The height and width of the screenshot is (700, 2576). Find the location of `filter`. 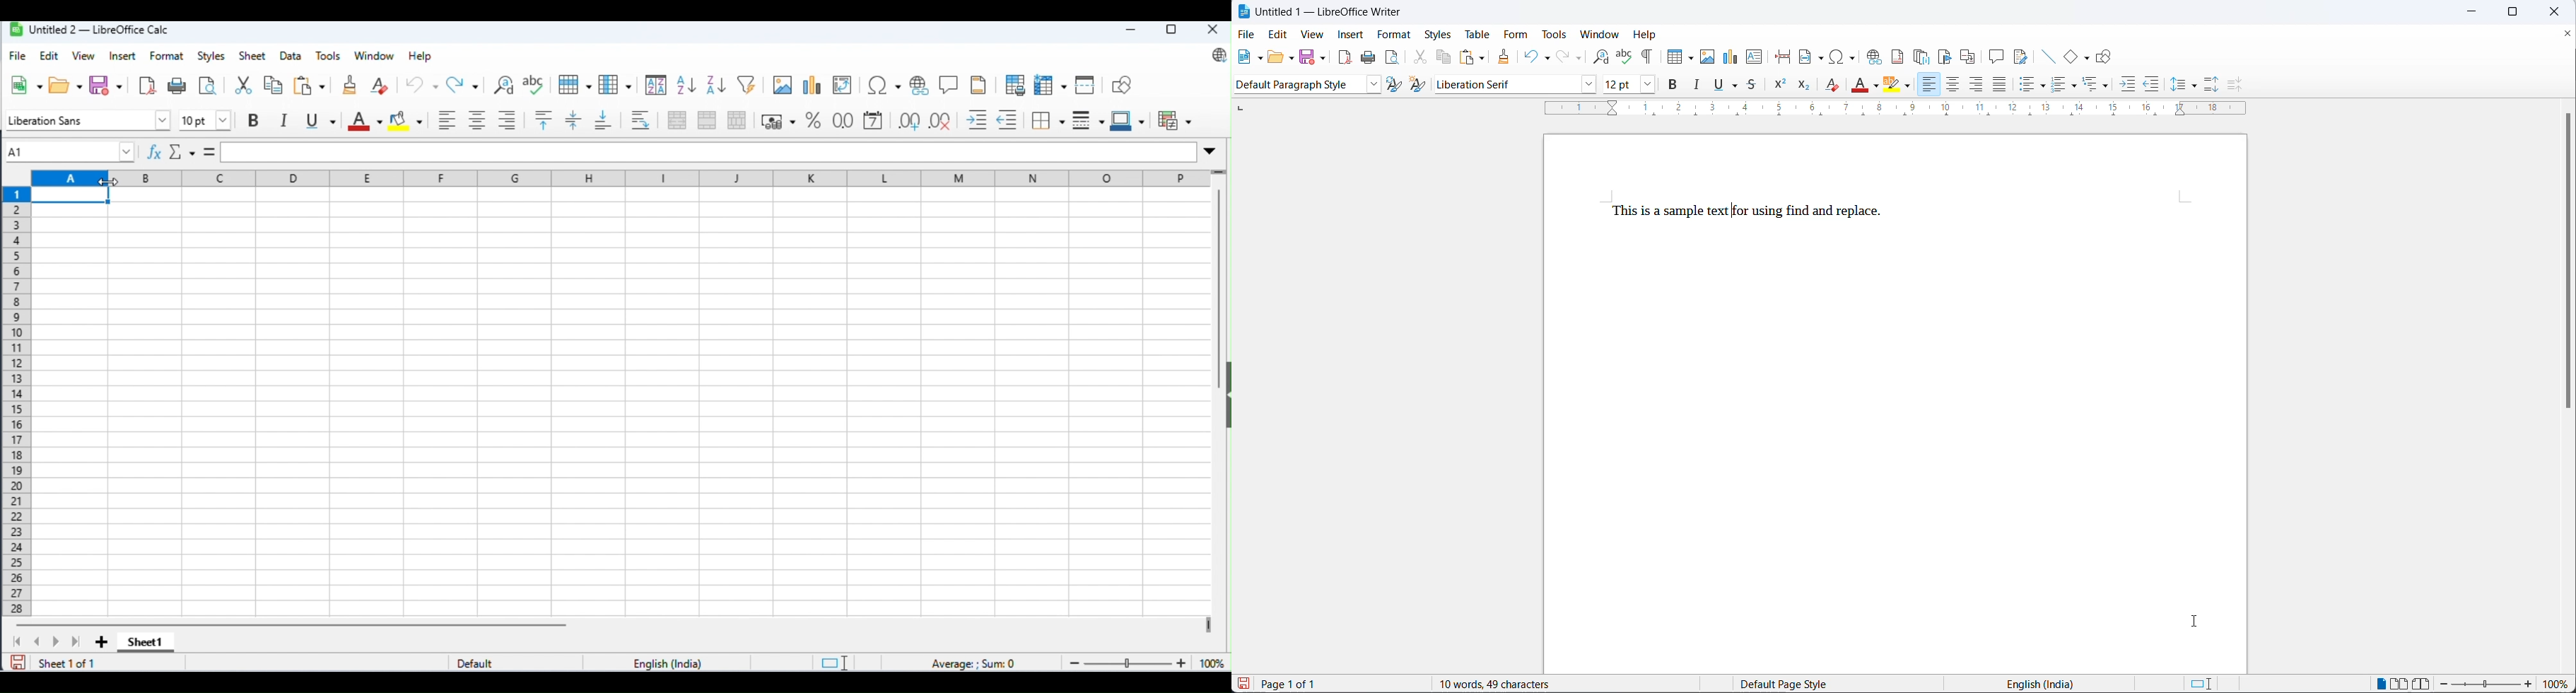

filter is located at coordinates (749, 85).